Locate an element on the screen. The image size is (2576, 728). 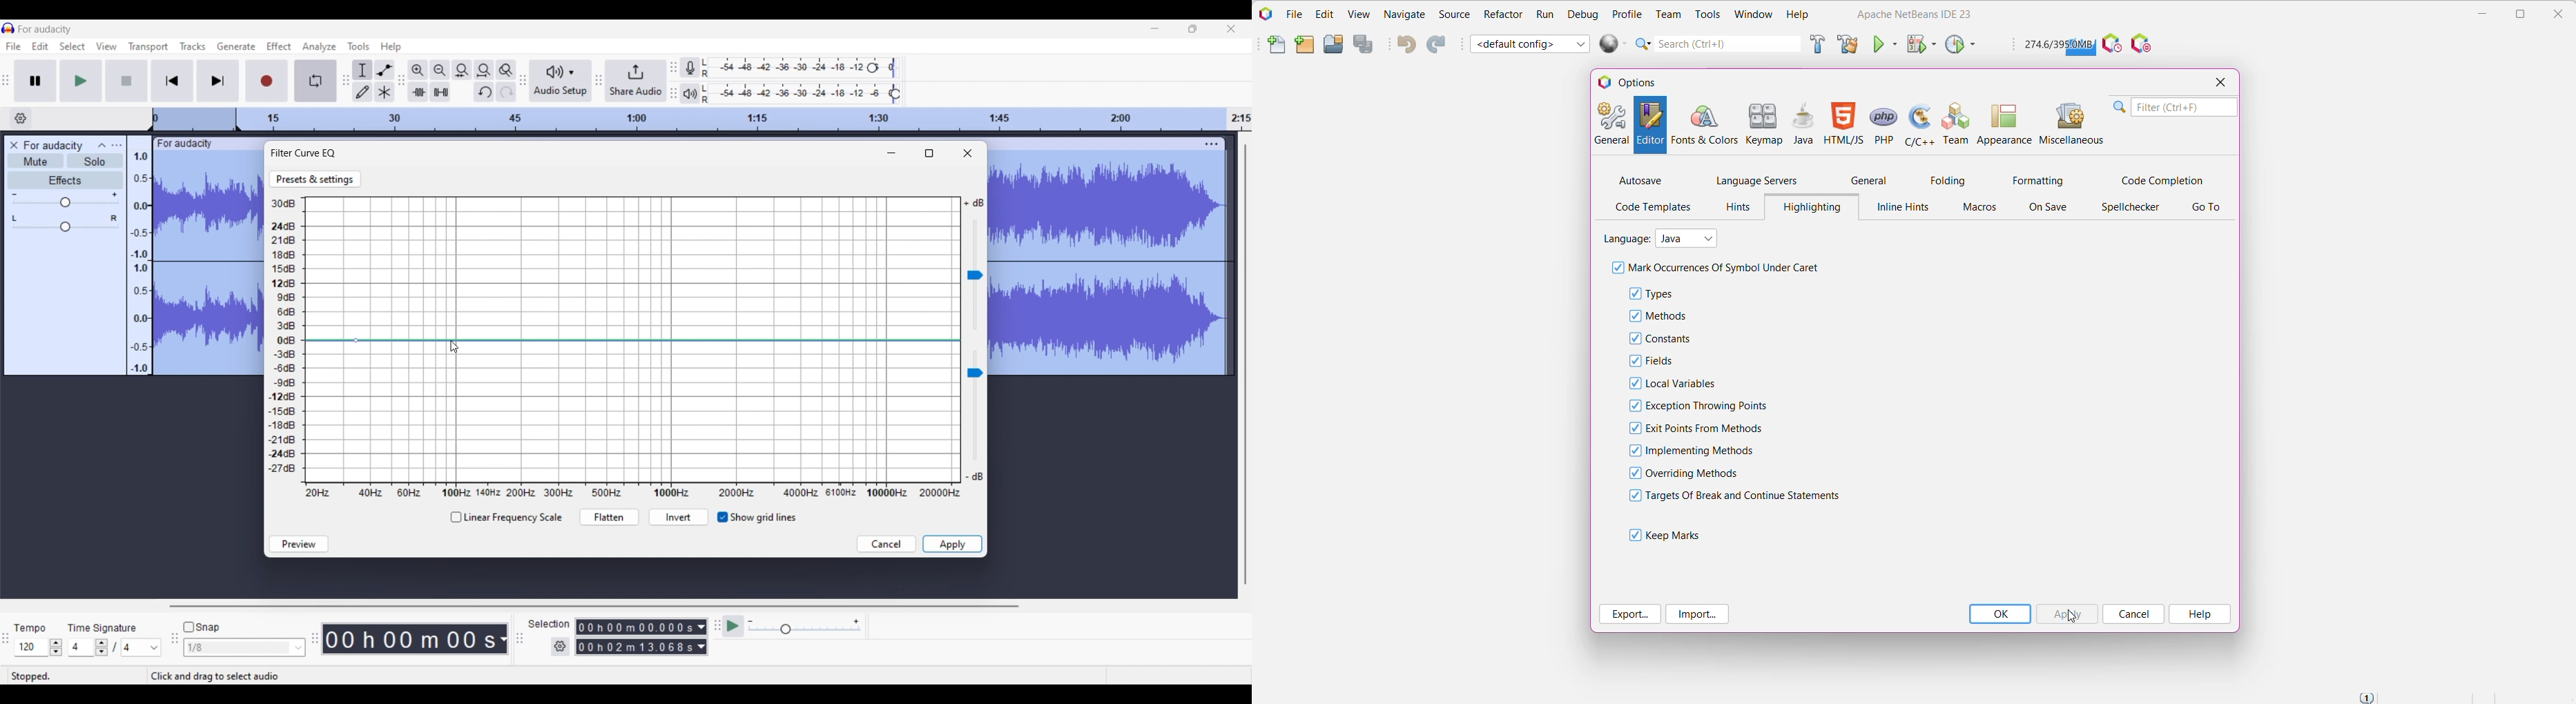
Type in tempo is located at coordinates (31, 647).